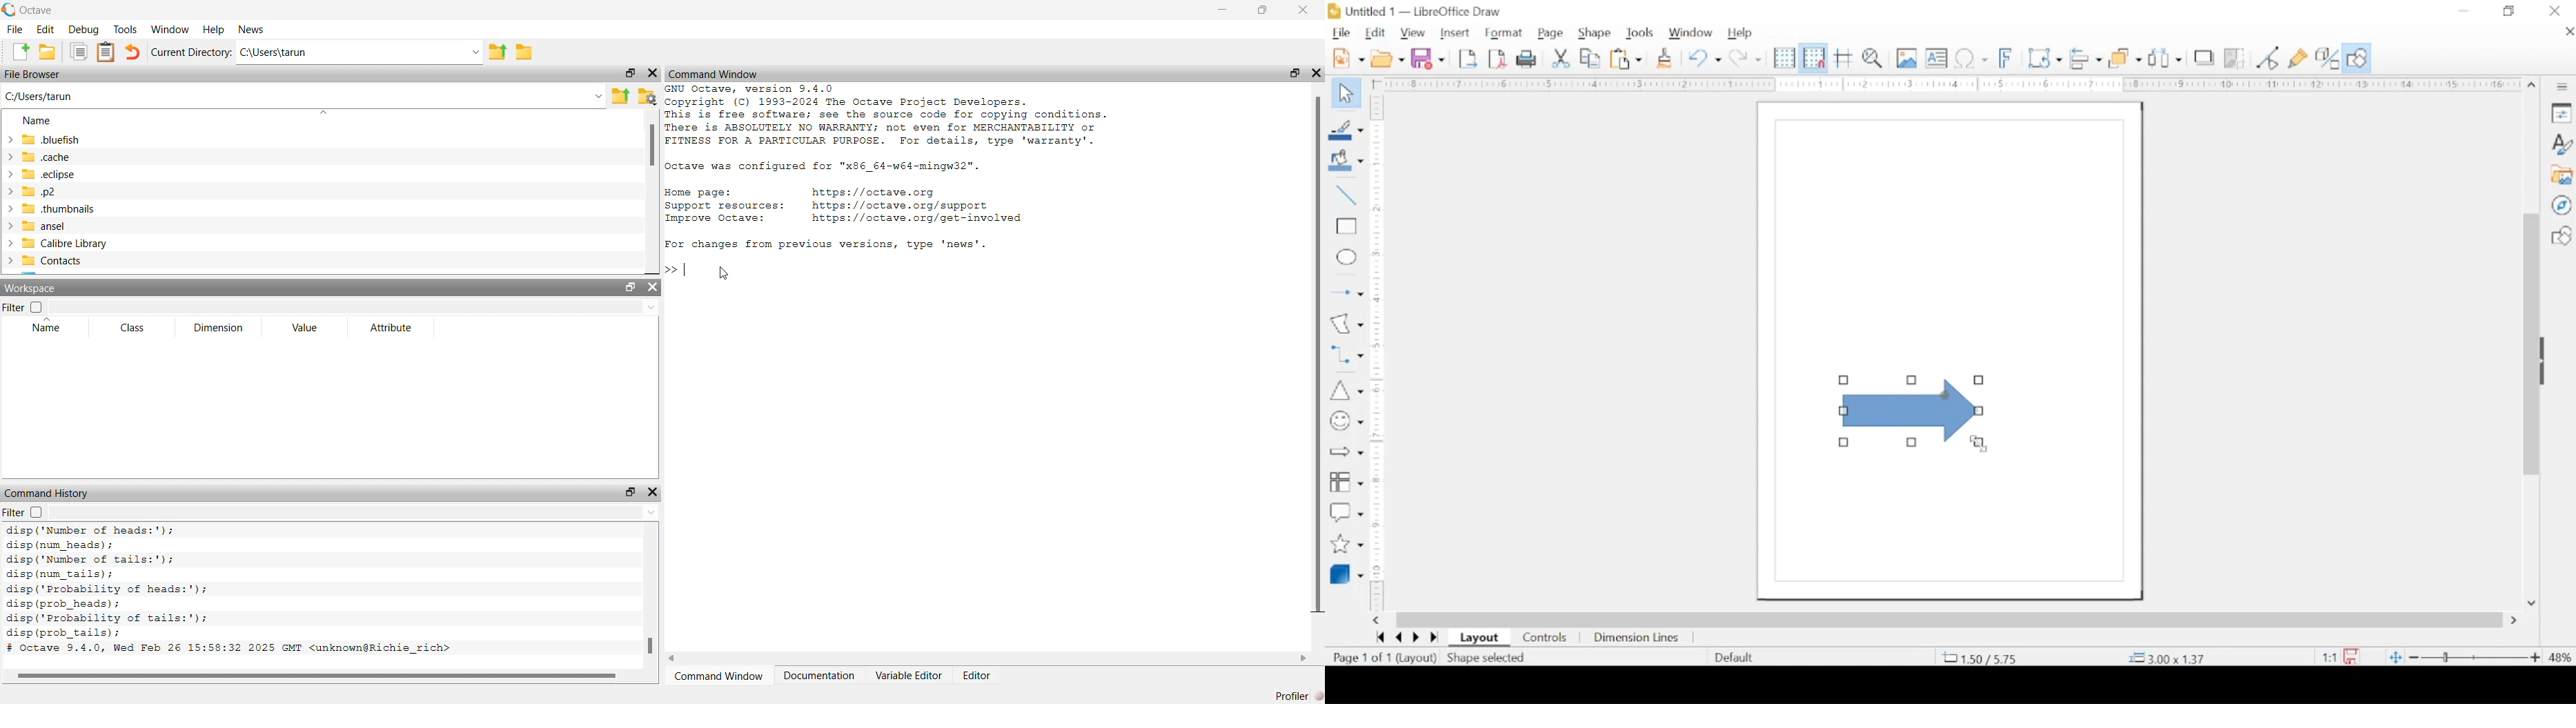 Image resolution: width=2576 pixels, height=728 pixels. I want to click on insert font work text, so click(2006, 57).